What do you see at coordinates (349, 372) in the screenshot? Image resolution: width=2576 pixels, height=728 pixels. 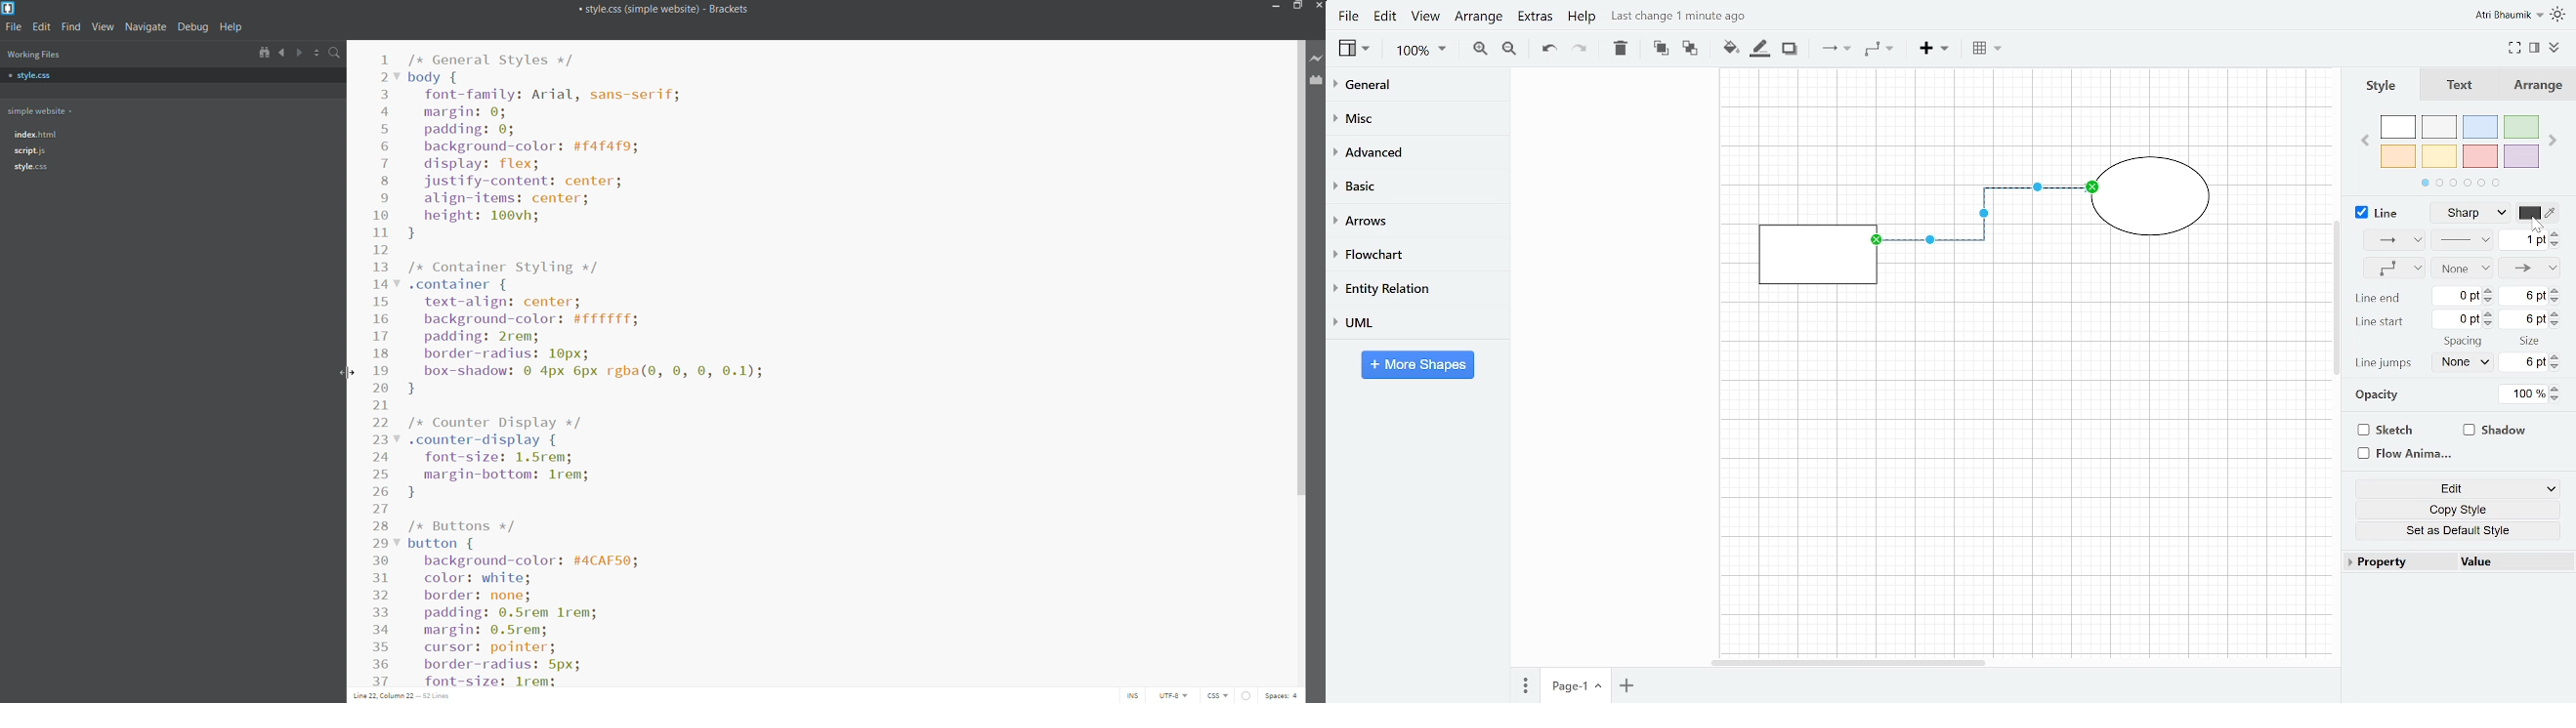 I see `cursor` at bounding box center [349, 372].